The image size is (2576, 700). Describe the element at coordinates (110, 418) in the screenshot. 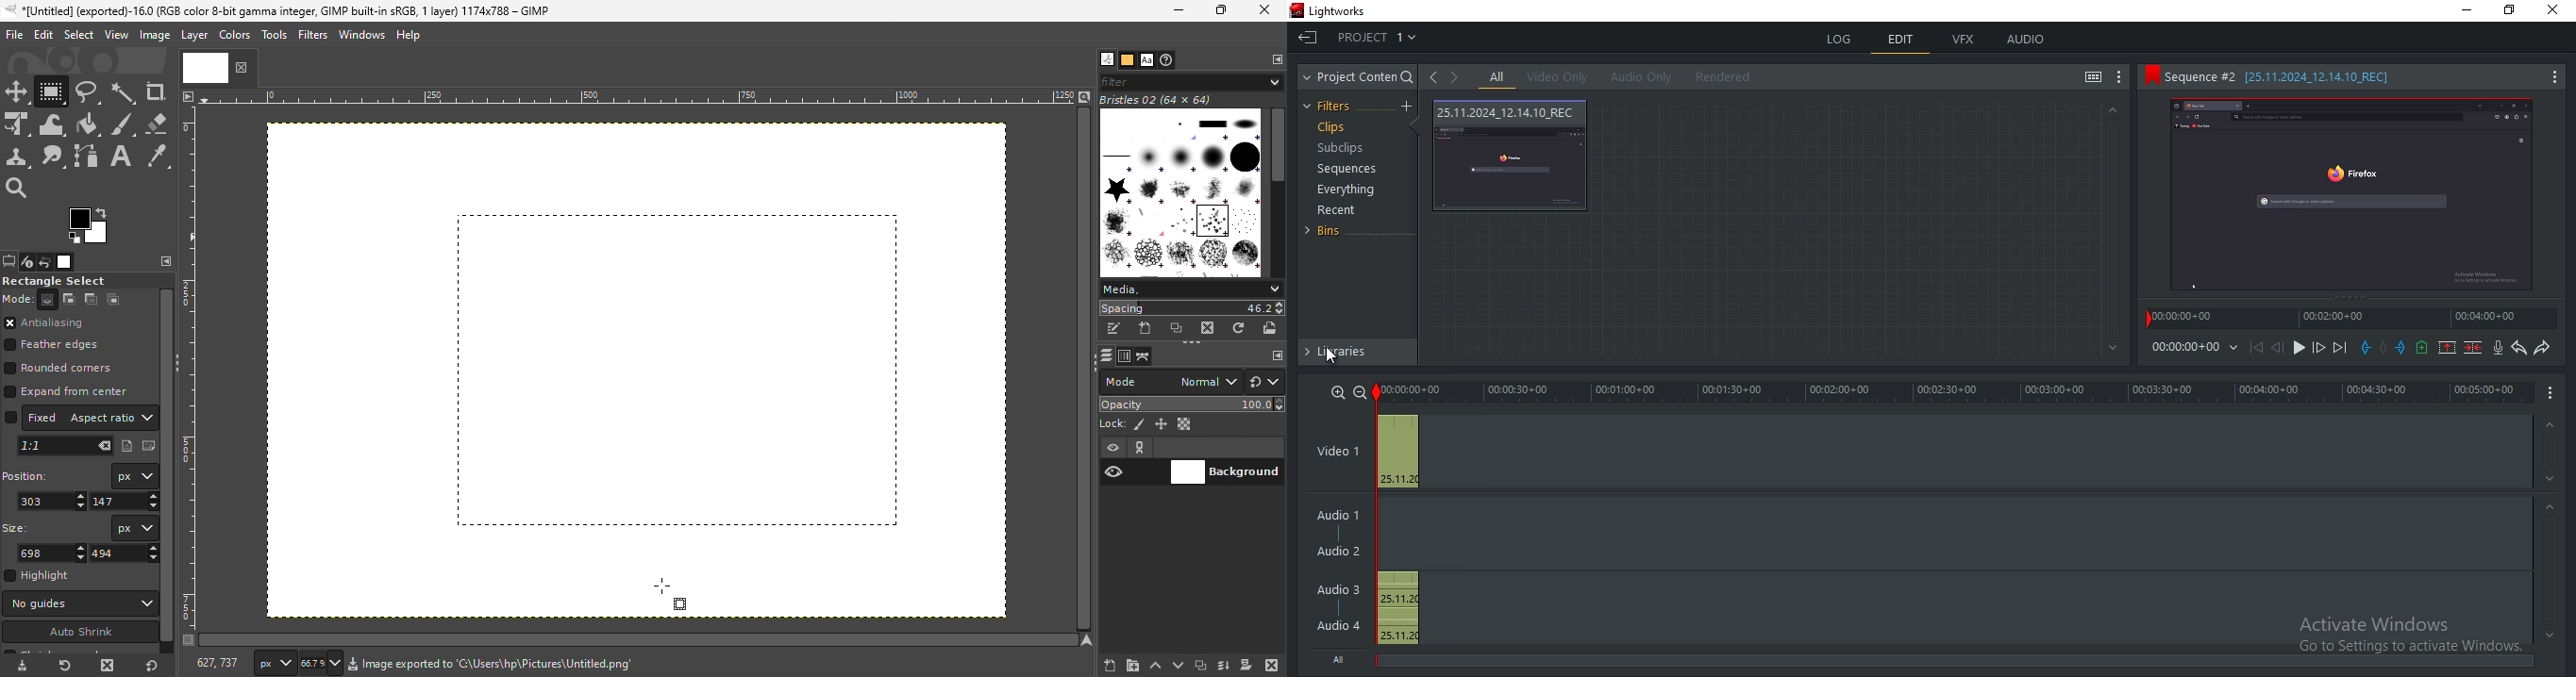

I see `Aspect ratio` at that location.